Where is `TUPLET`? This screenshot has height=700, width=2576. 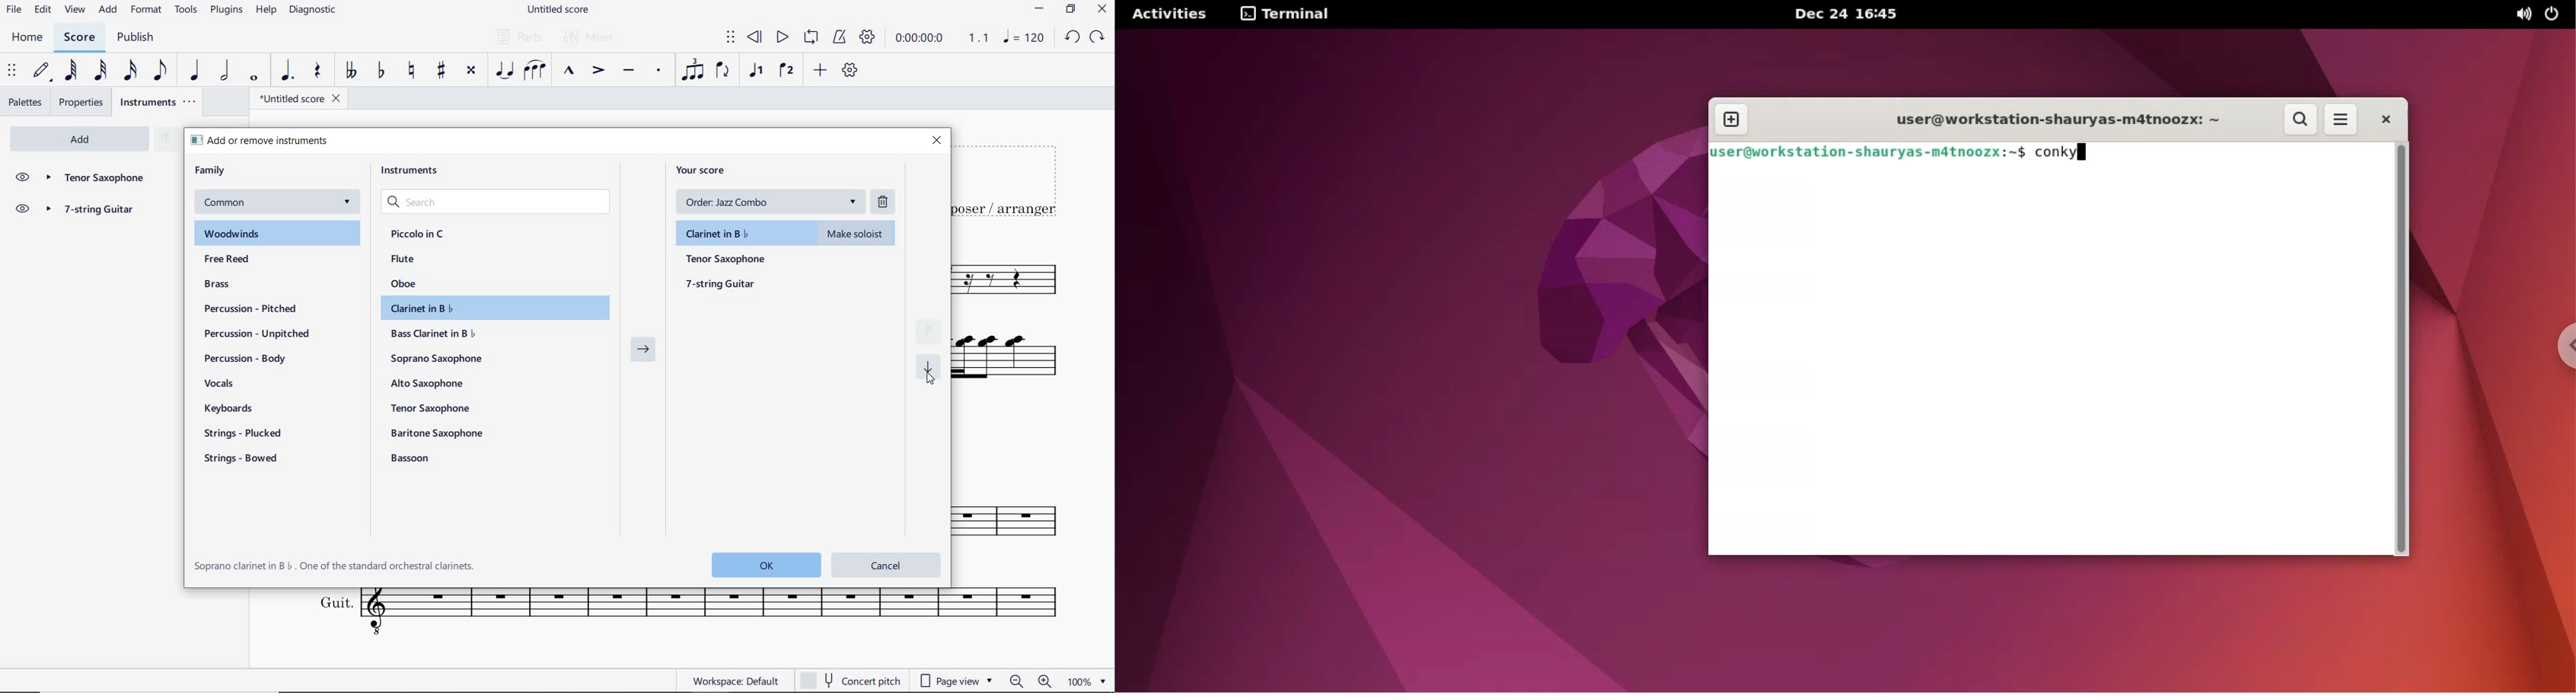
TUPLET is located at coordinates (693, 70).